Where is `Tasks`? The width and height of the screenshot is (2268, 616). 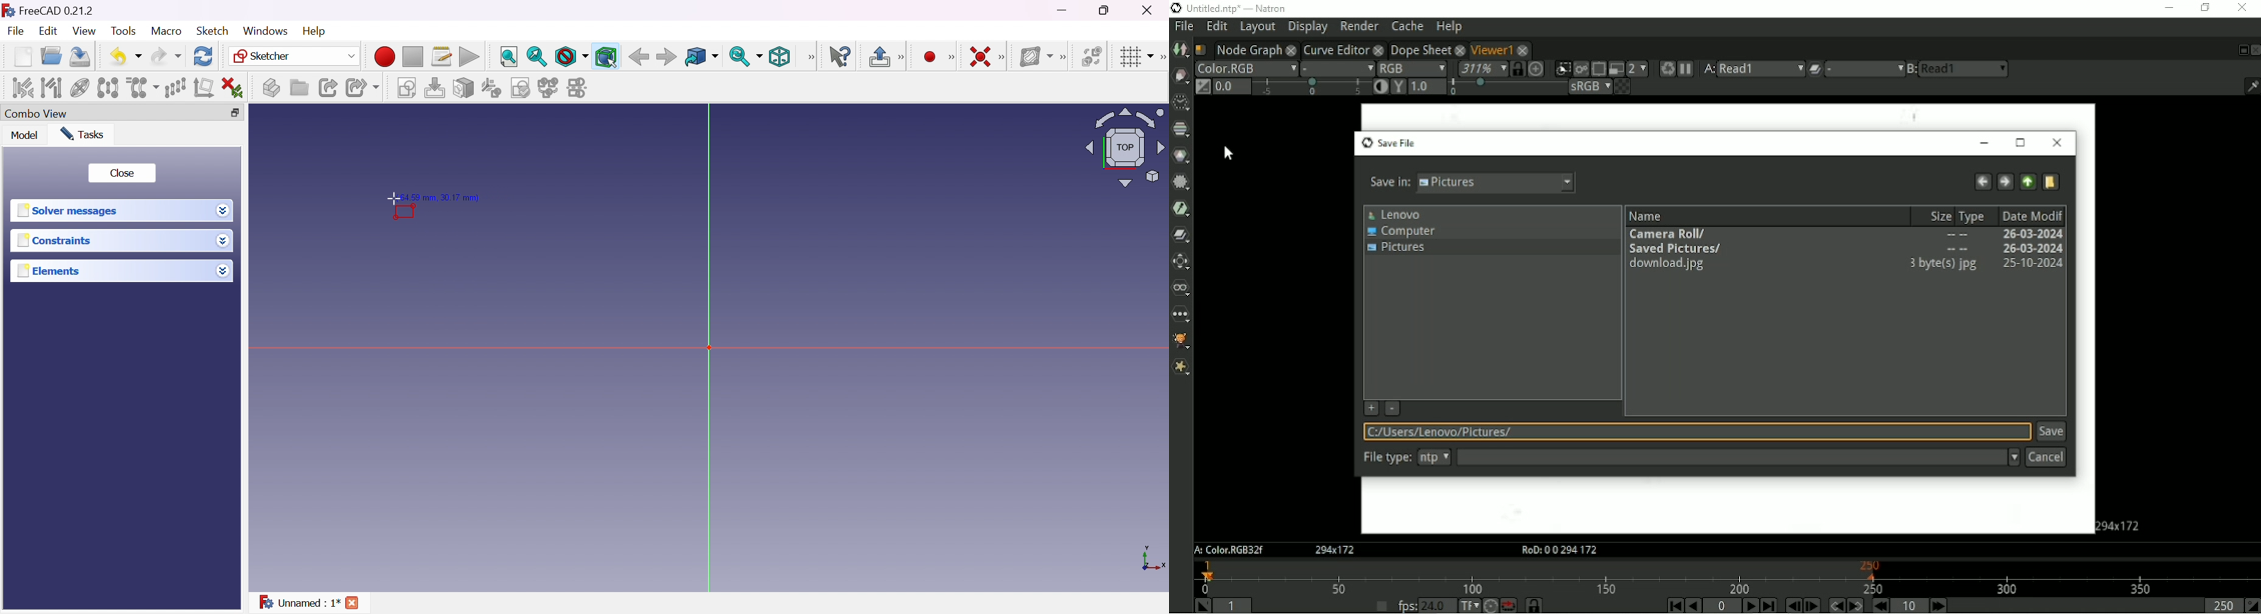 Tasks is located at coordinates (82, 134).